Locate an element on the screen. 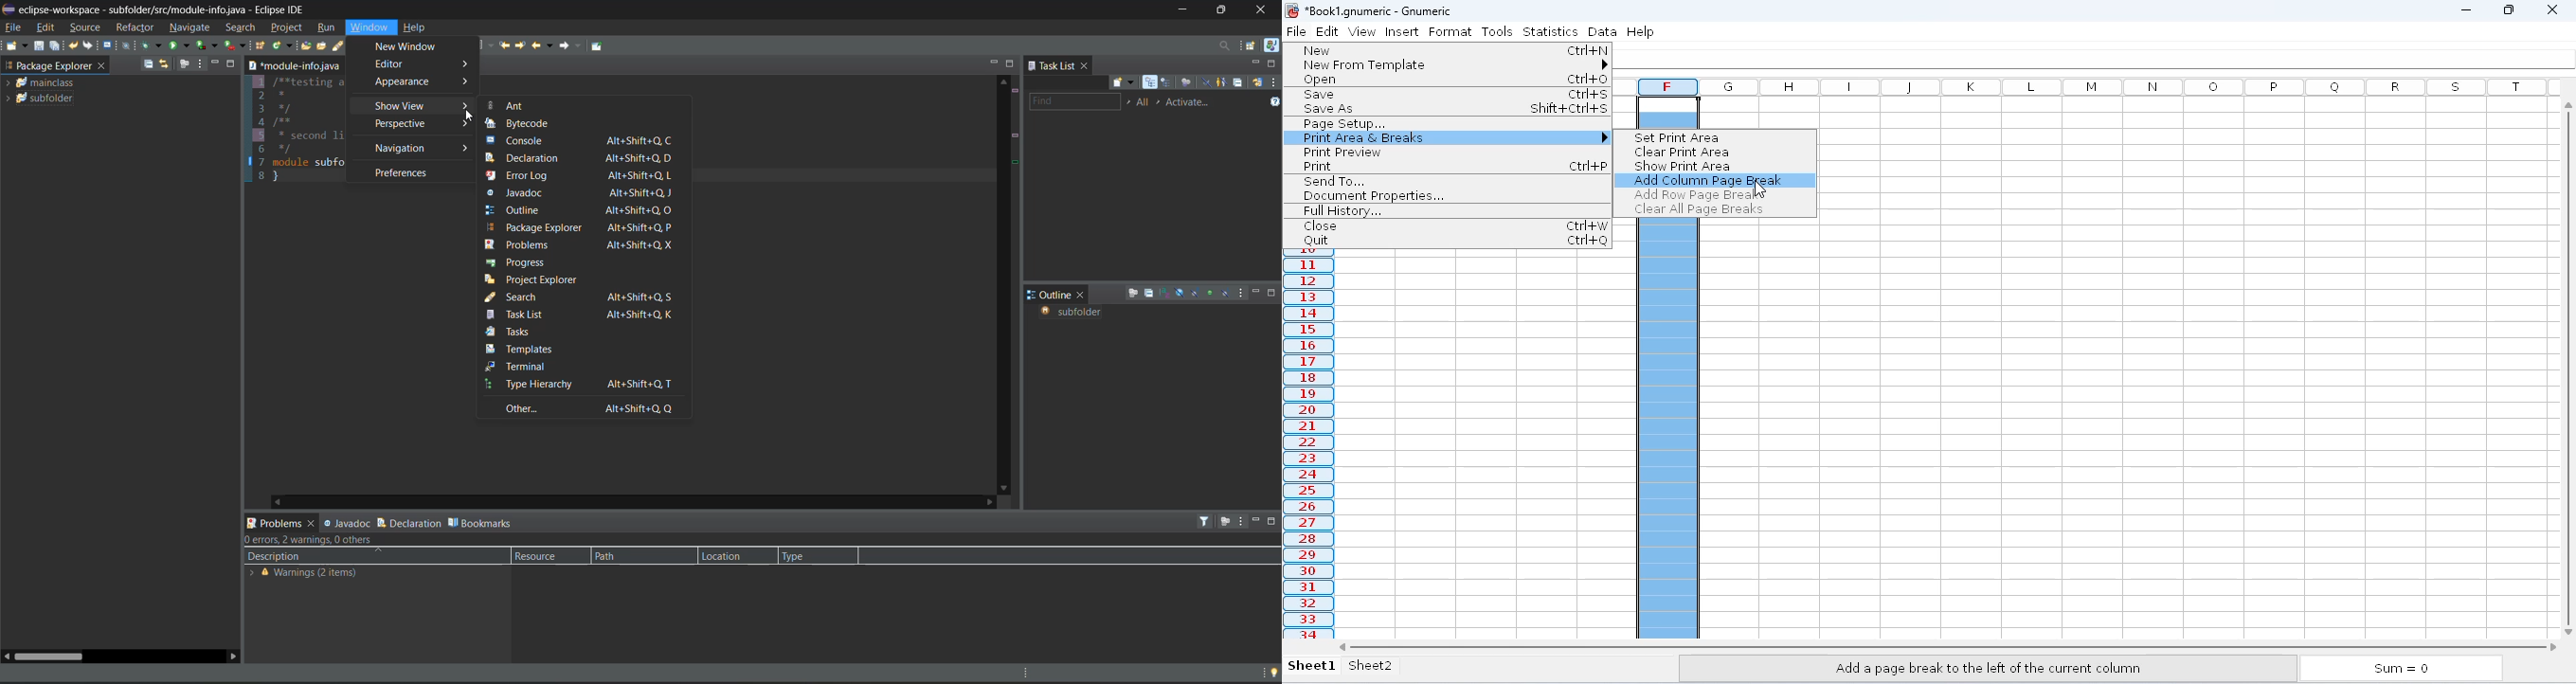 This screenshot has height=700, width=2576. preferences is located at coordinates (404, 173).